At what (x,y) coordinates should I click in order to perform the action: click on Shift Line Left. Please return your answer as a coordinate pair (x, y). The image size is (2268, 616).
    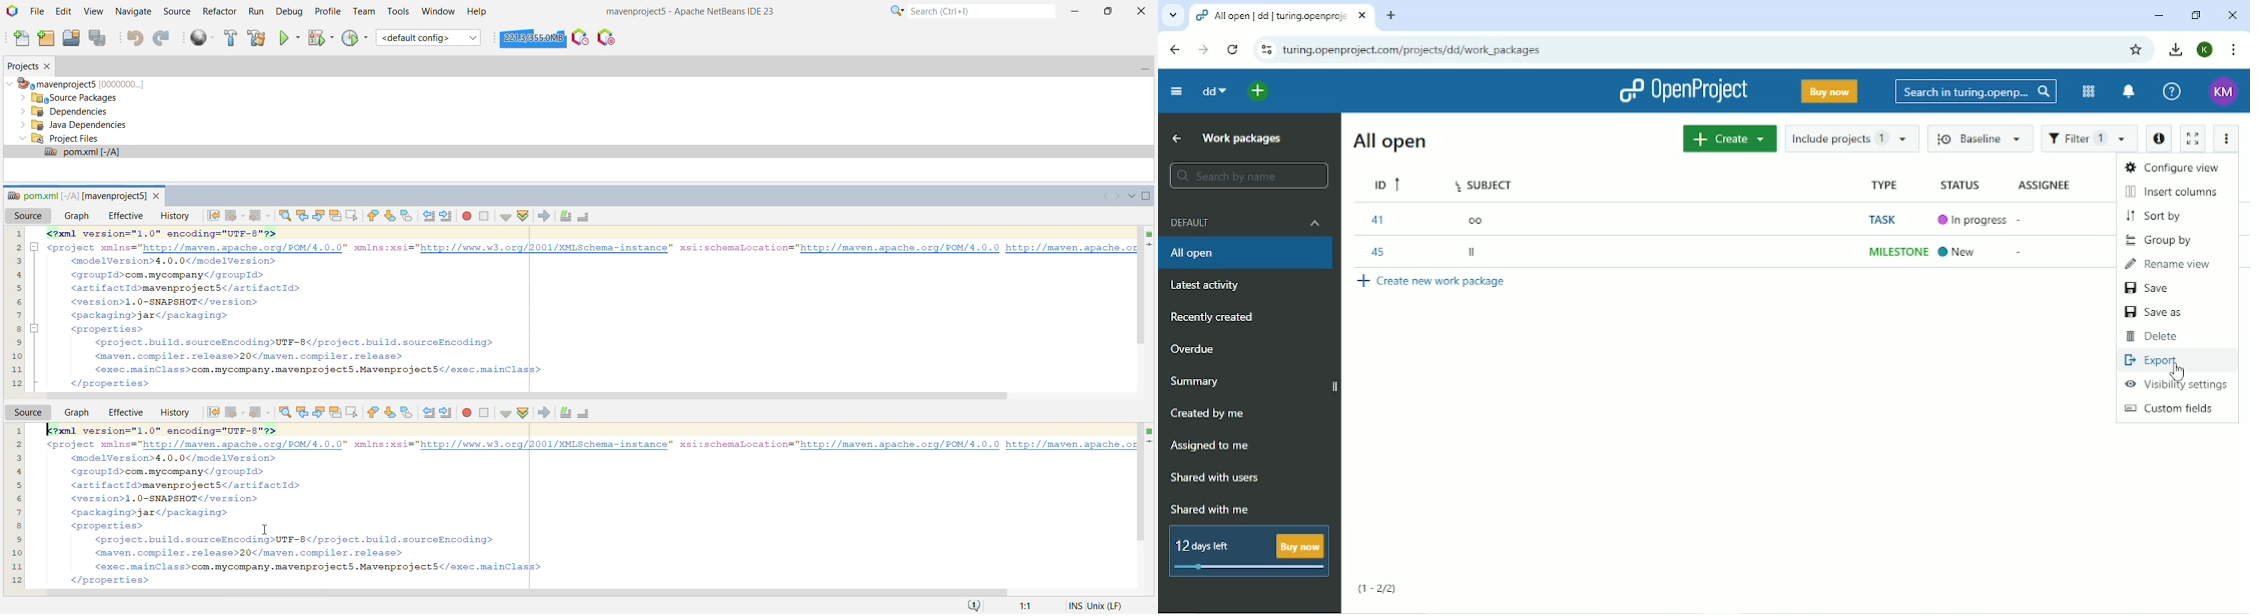
    Looking at the image, I should click on (427, 413).